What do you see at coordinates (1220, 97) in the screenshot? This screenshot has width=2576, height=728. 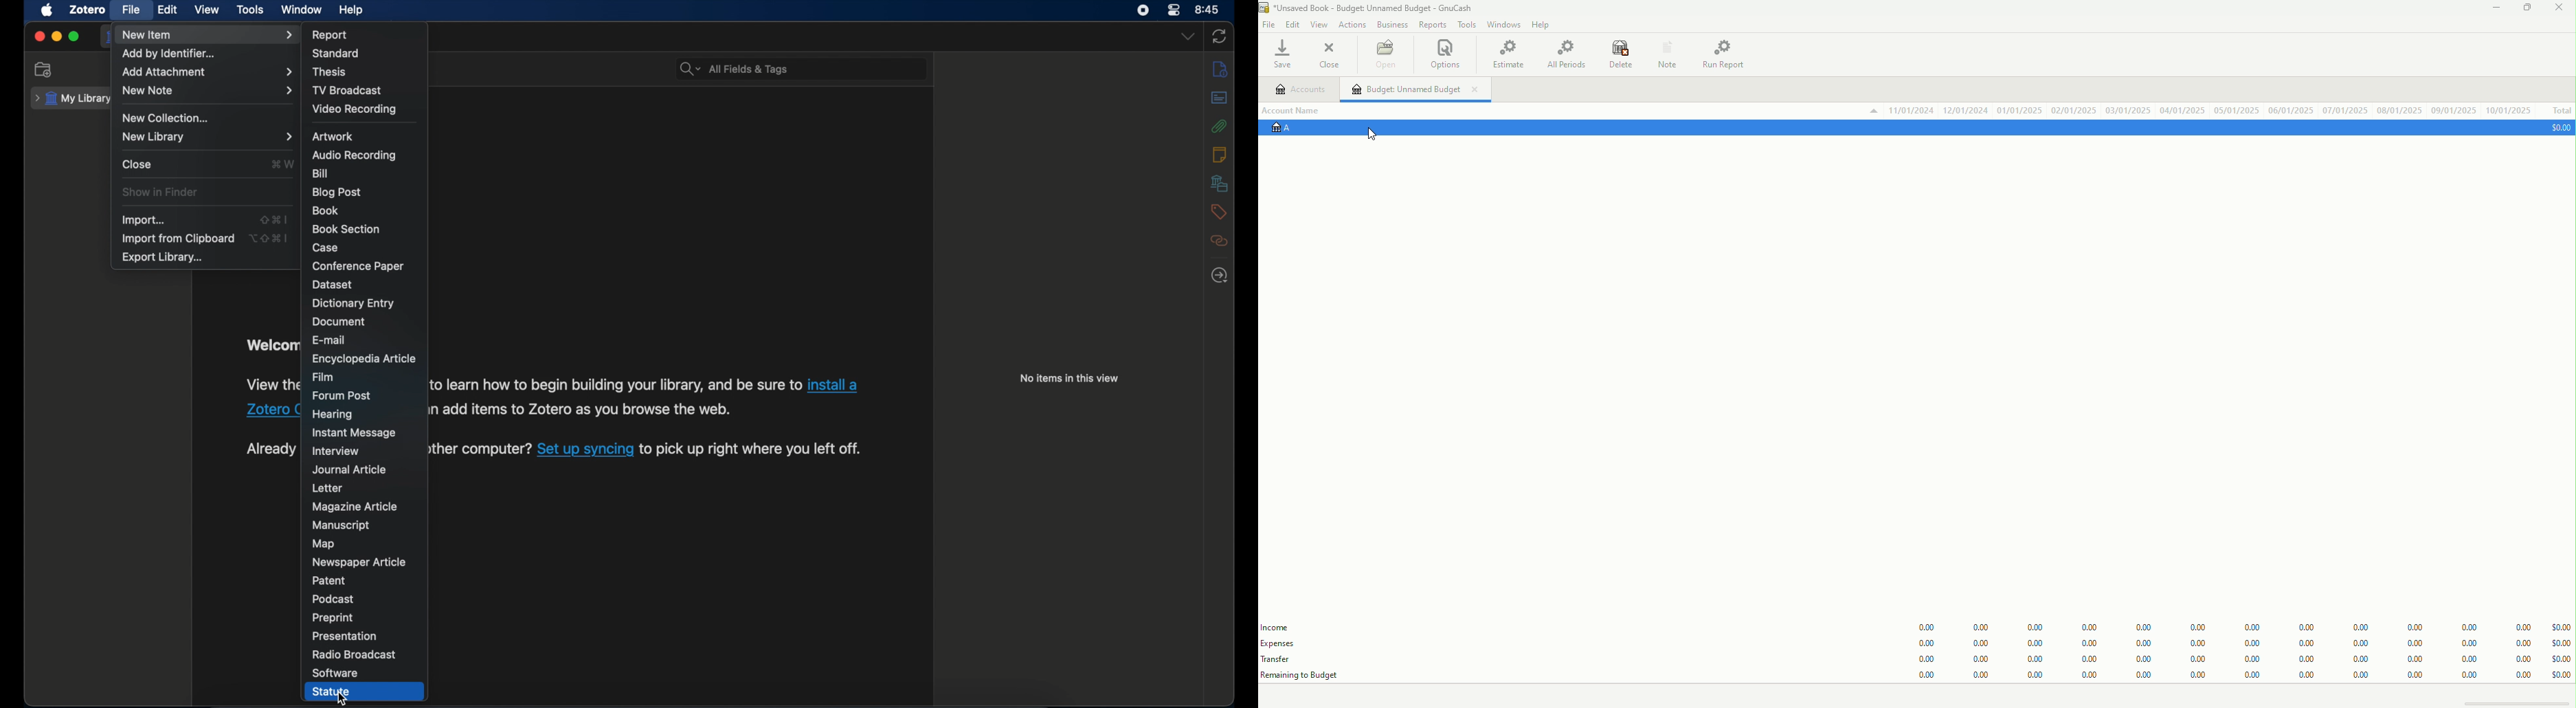 I see `abstract` at bounding box center [1220, 97].